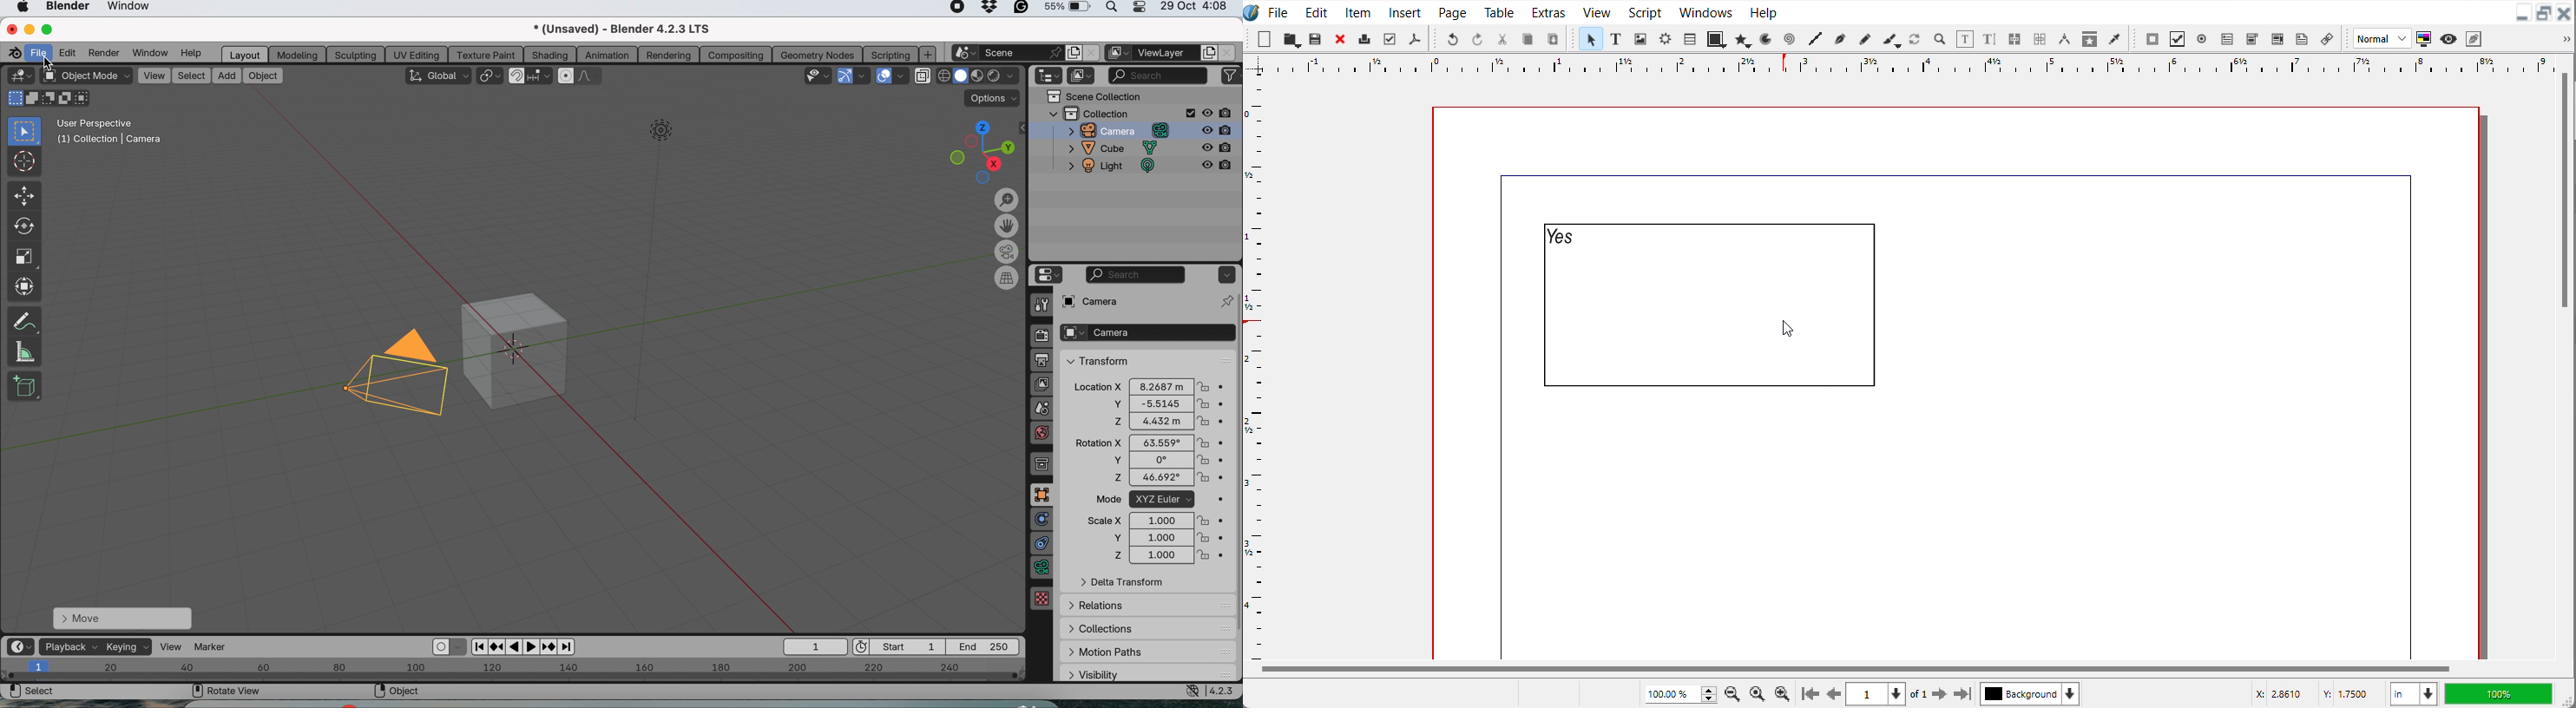  Describe the element at coordinates (1224, 691) in the screenshot. I see `4.2.3` at that location.